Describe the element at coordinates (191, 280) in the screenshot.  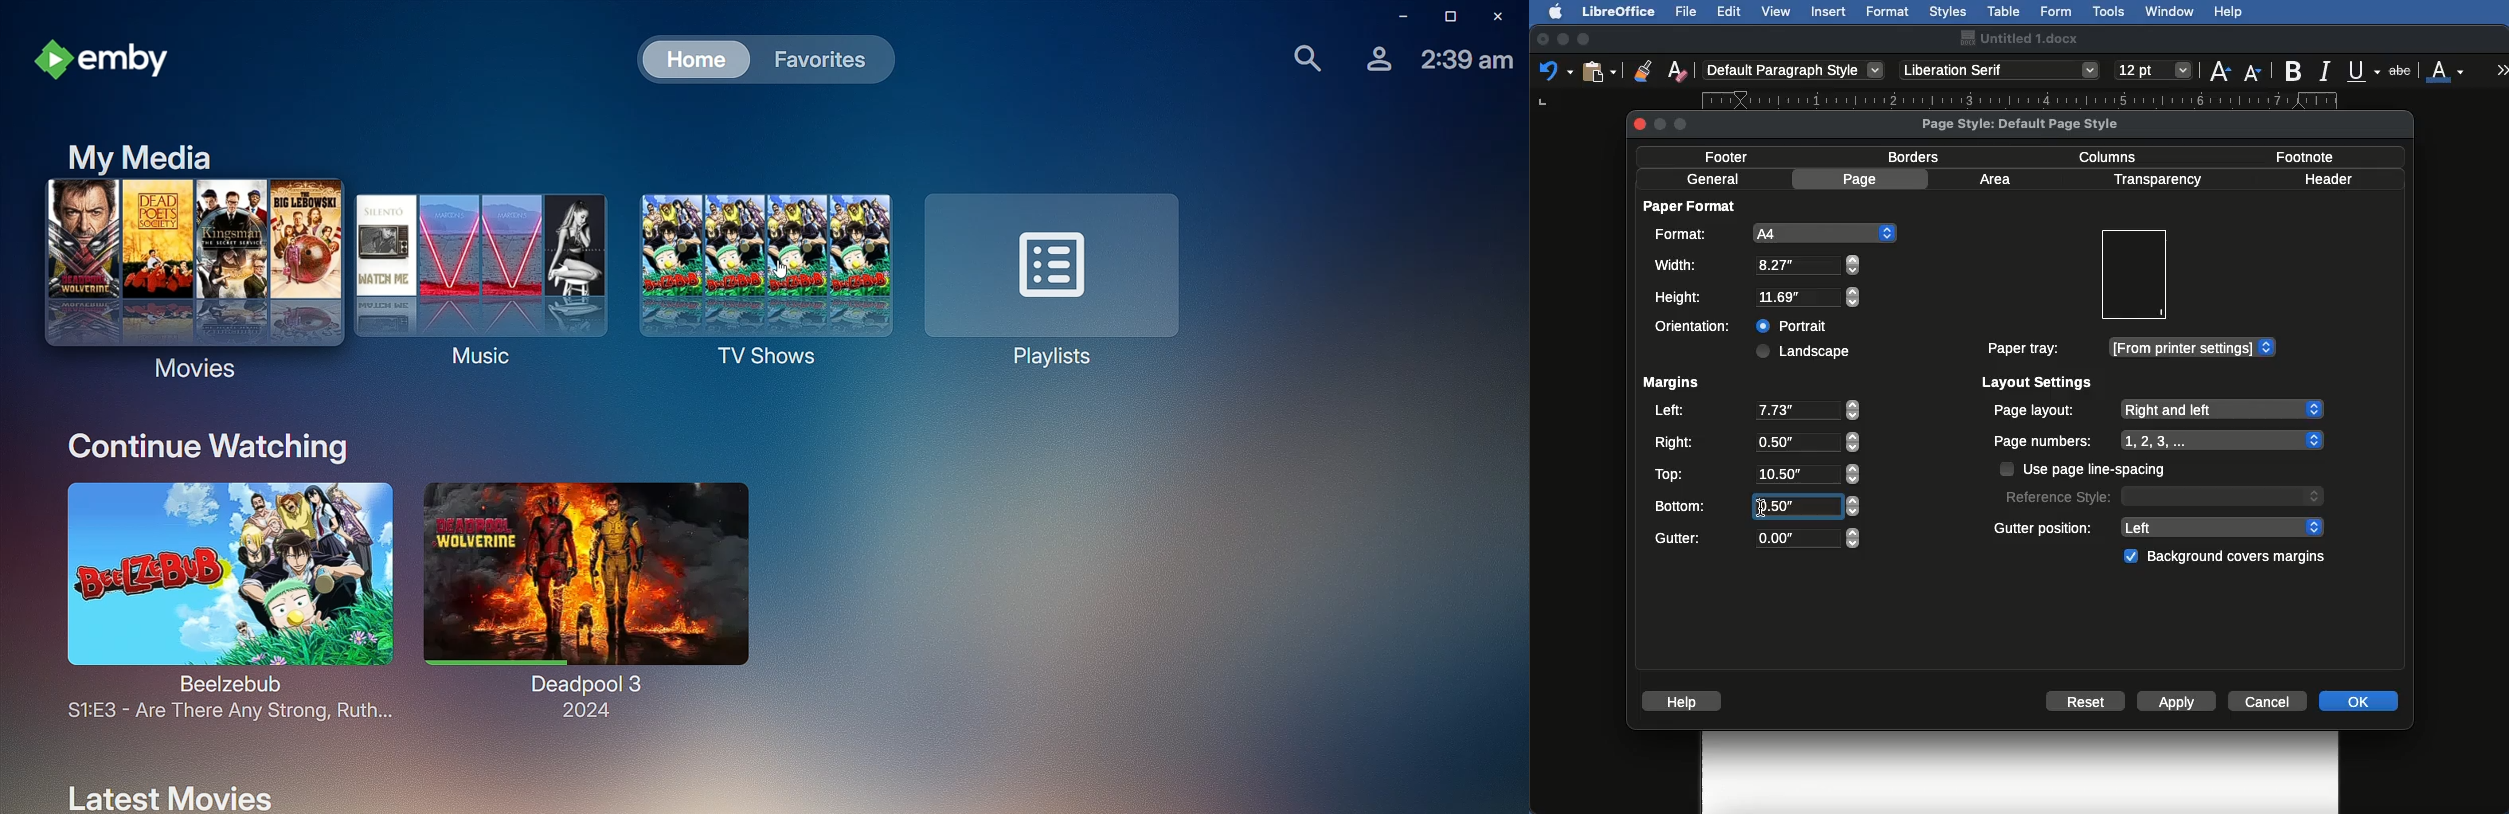
I see `Movies` at that location.